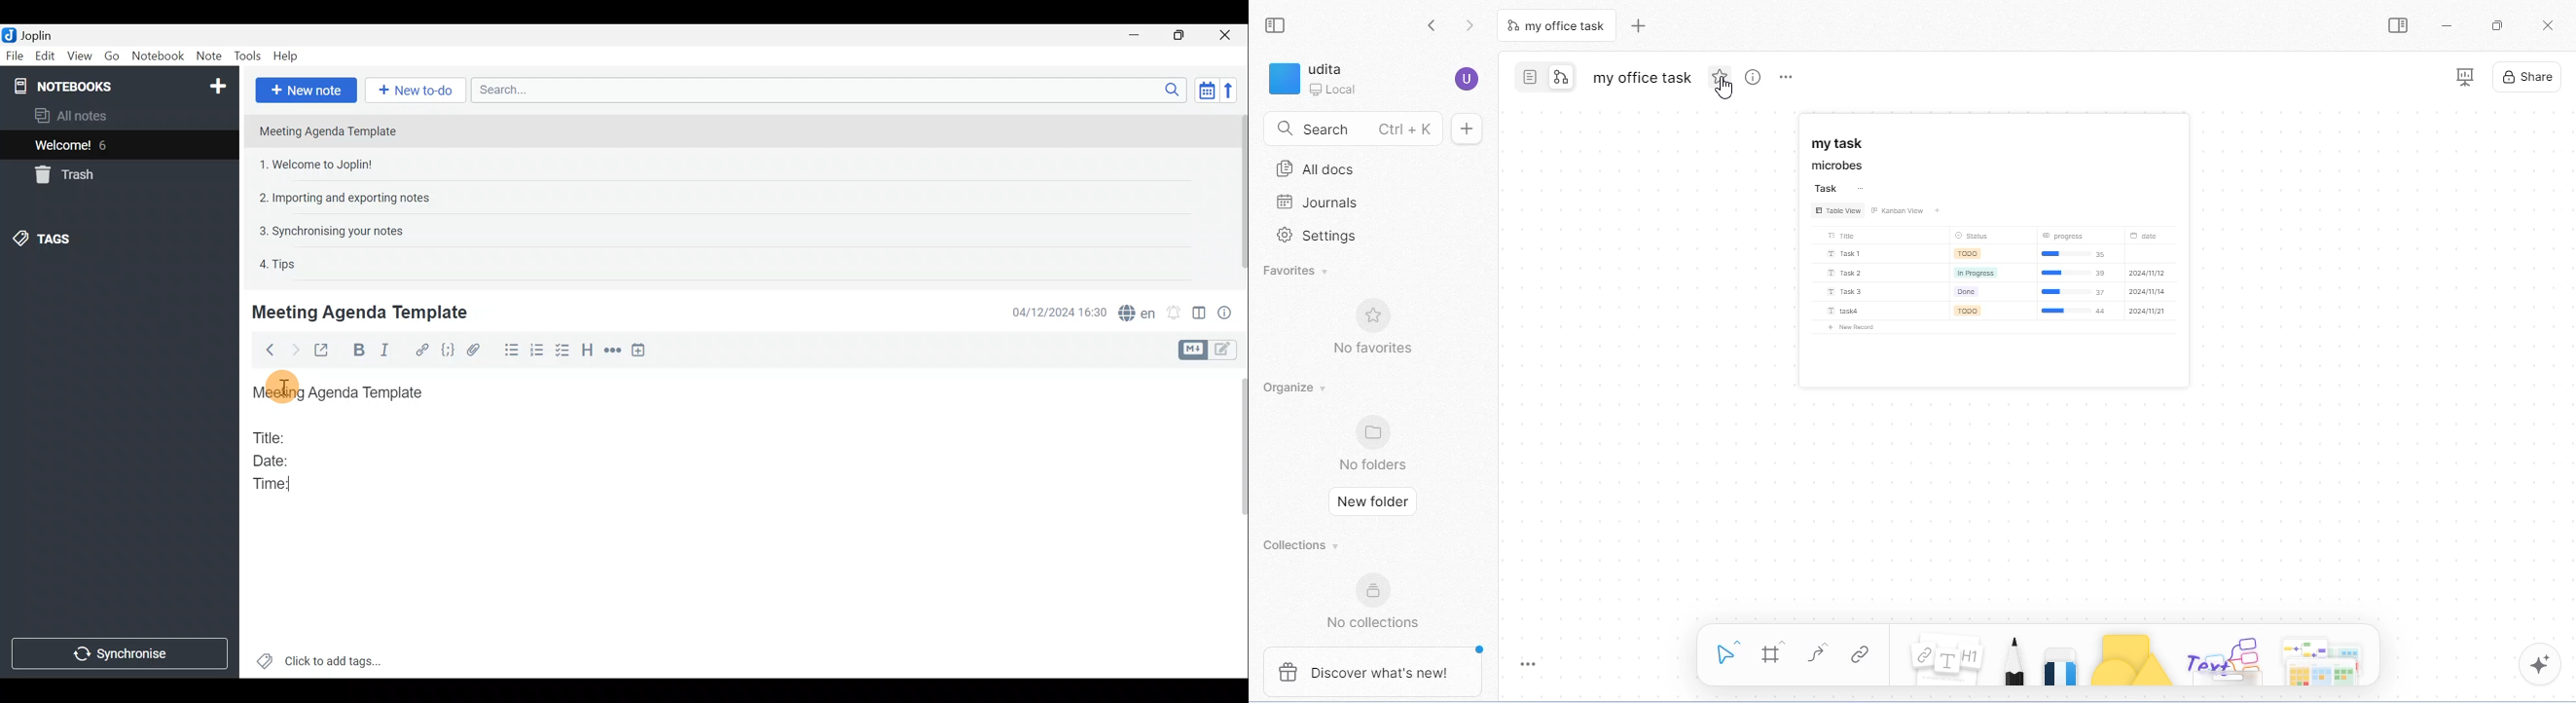  What do you see at coordinates (282, 459) in the screenshot?
I see `Date:` at bounding box center [282, 459].